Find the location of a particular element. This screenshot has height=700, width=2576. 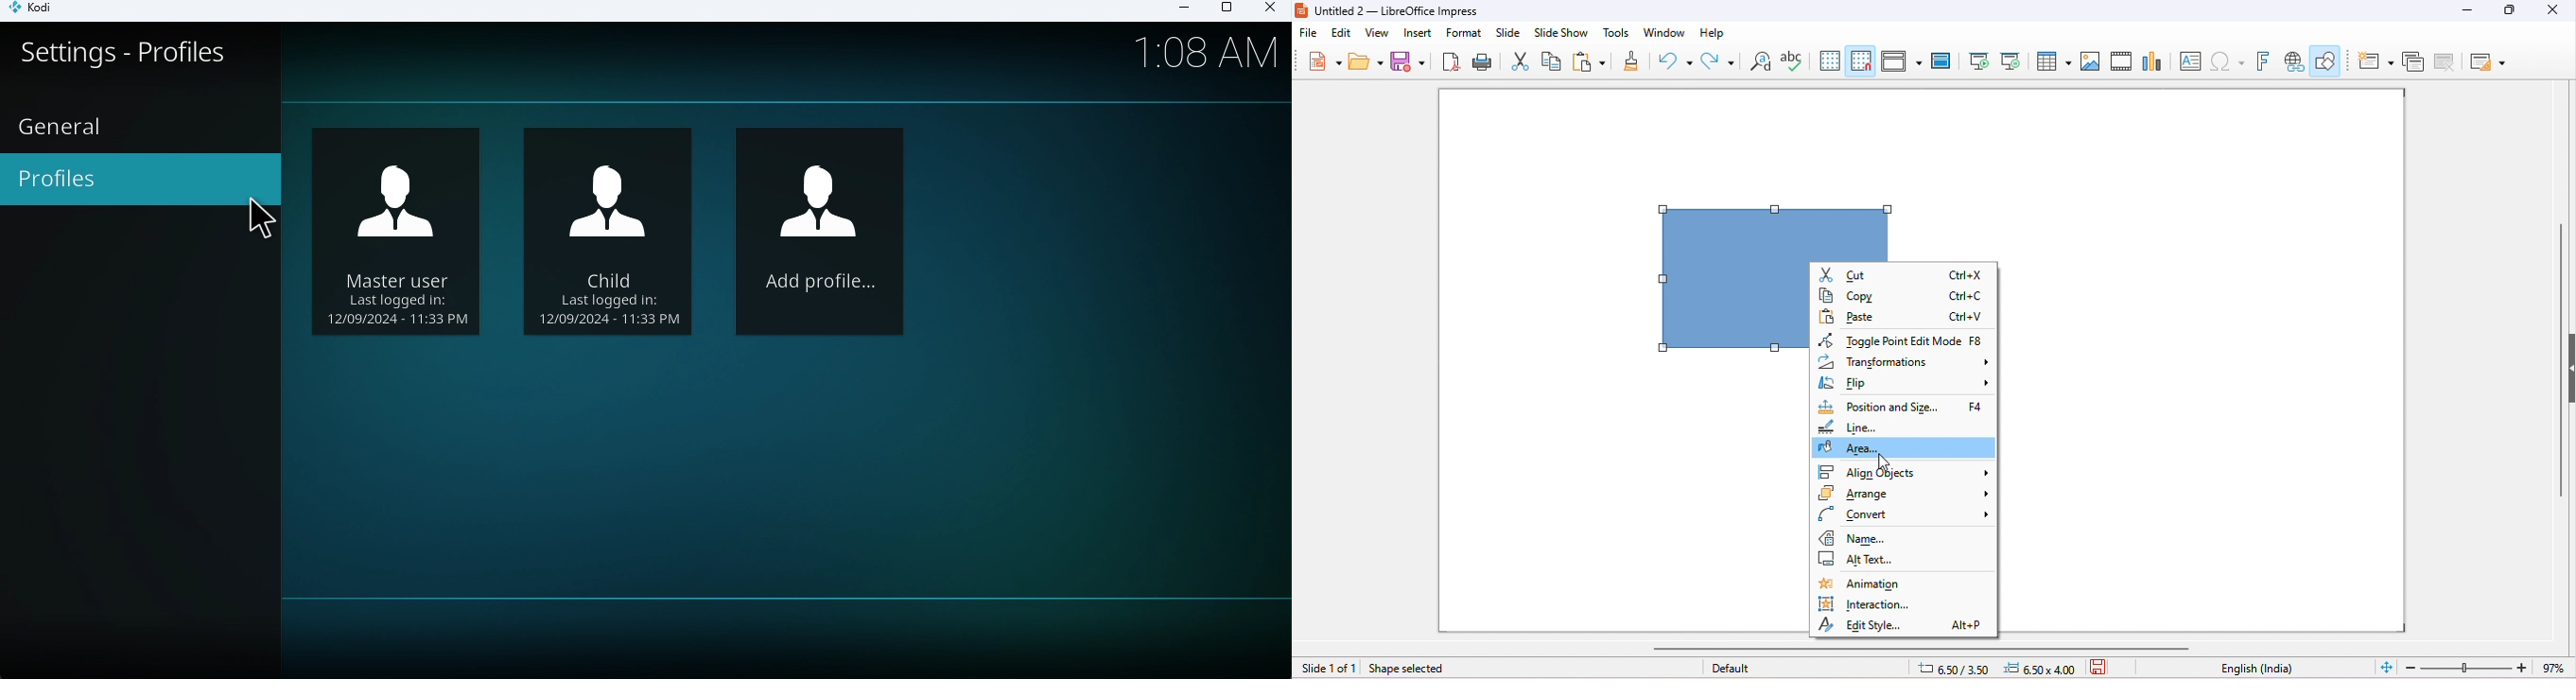

view is located at coordinates (1377, 33).